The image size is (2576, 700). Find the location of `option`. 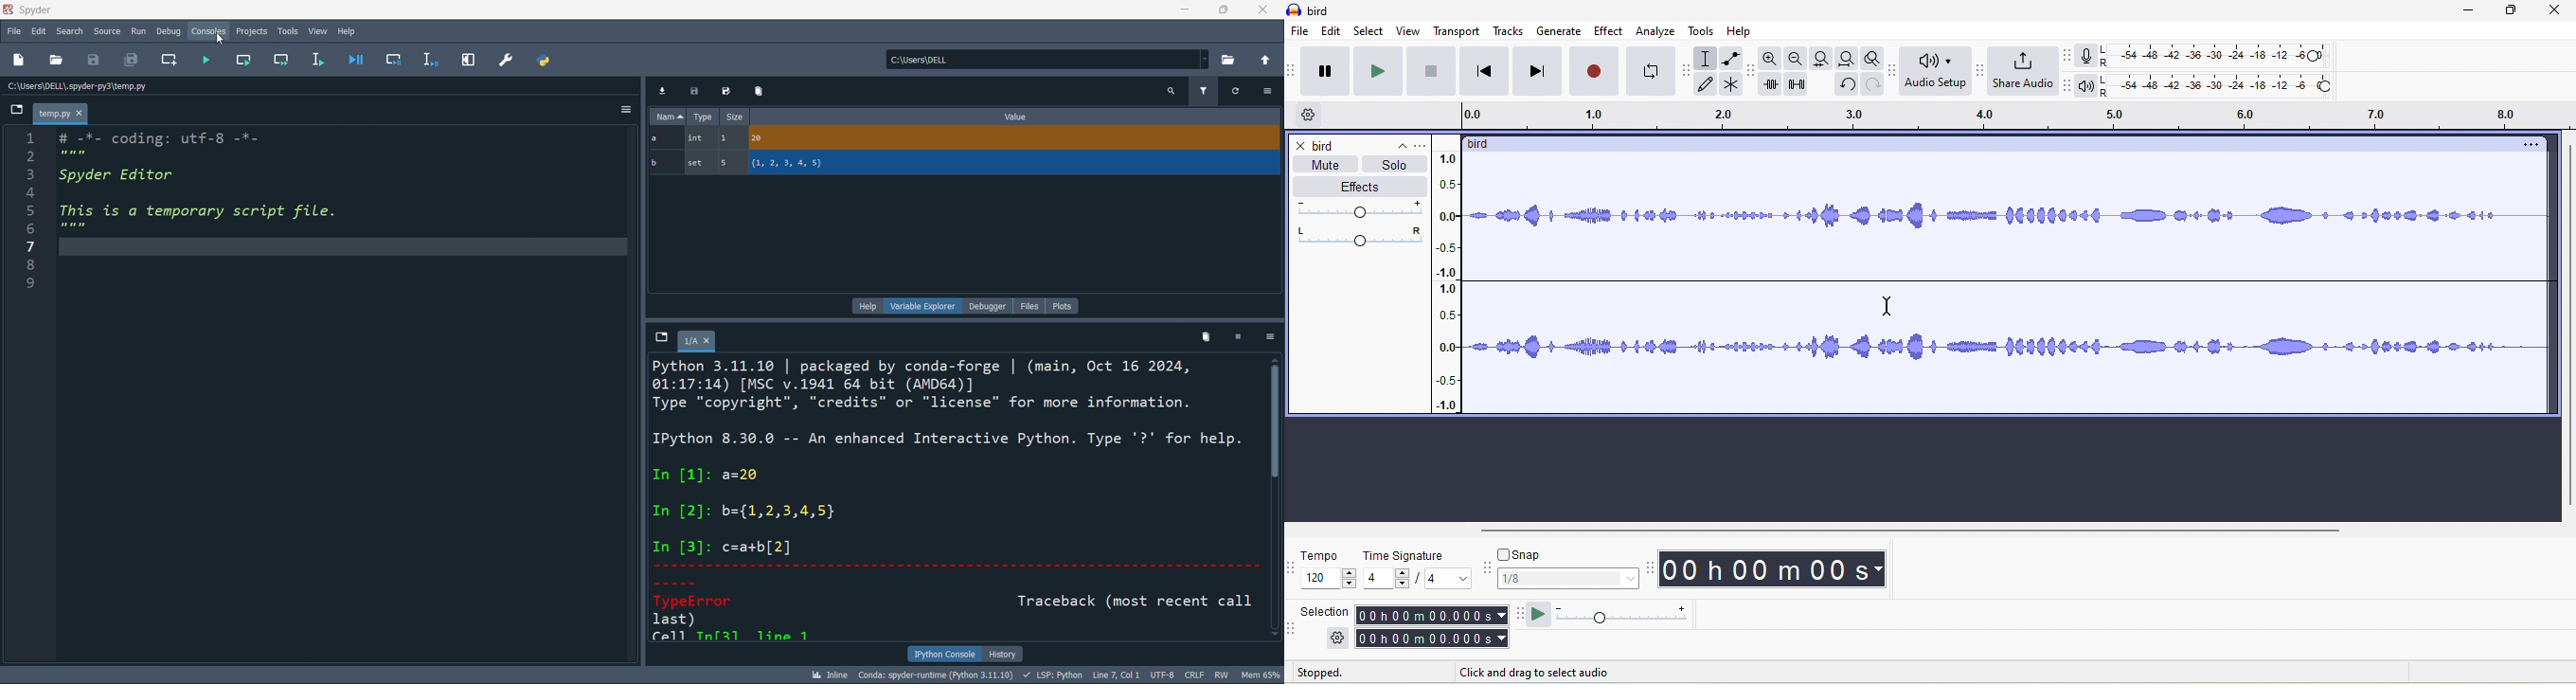

option is located at coordinates (2529, 145).